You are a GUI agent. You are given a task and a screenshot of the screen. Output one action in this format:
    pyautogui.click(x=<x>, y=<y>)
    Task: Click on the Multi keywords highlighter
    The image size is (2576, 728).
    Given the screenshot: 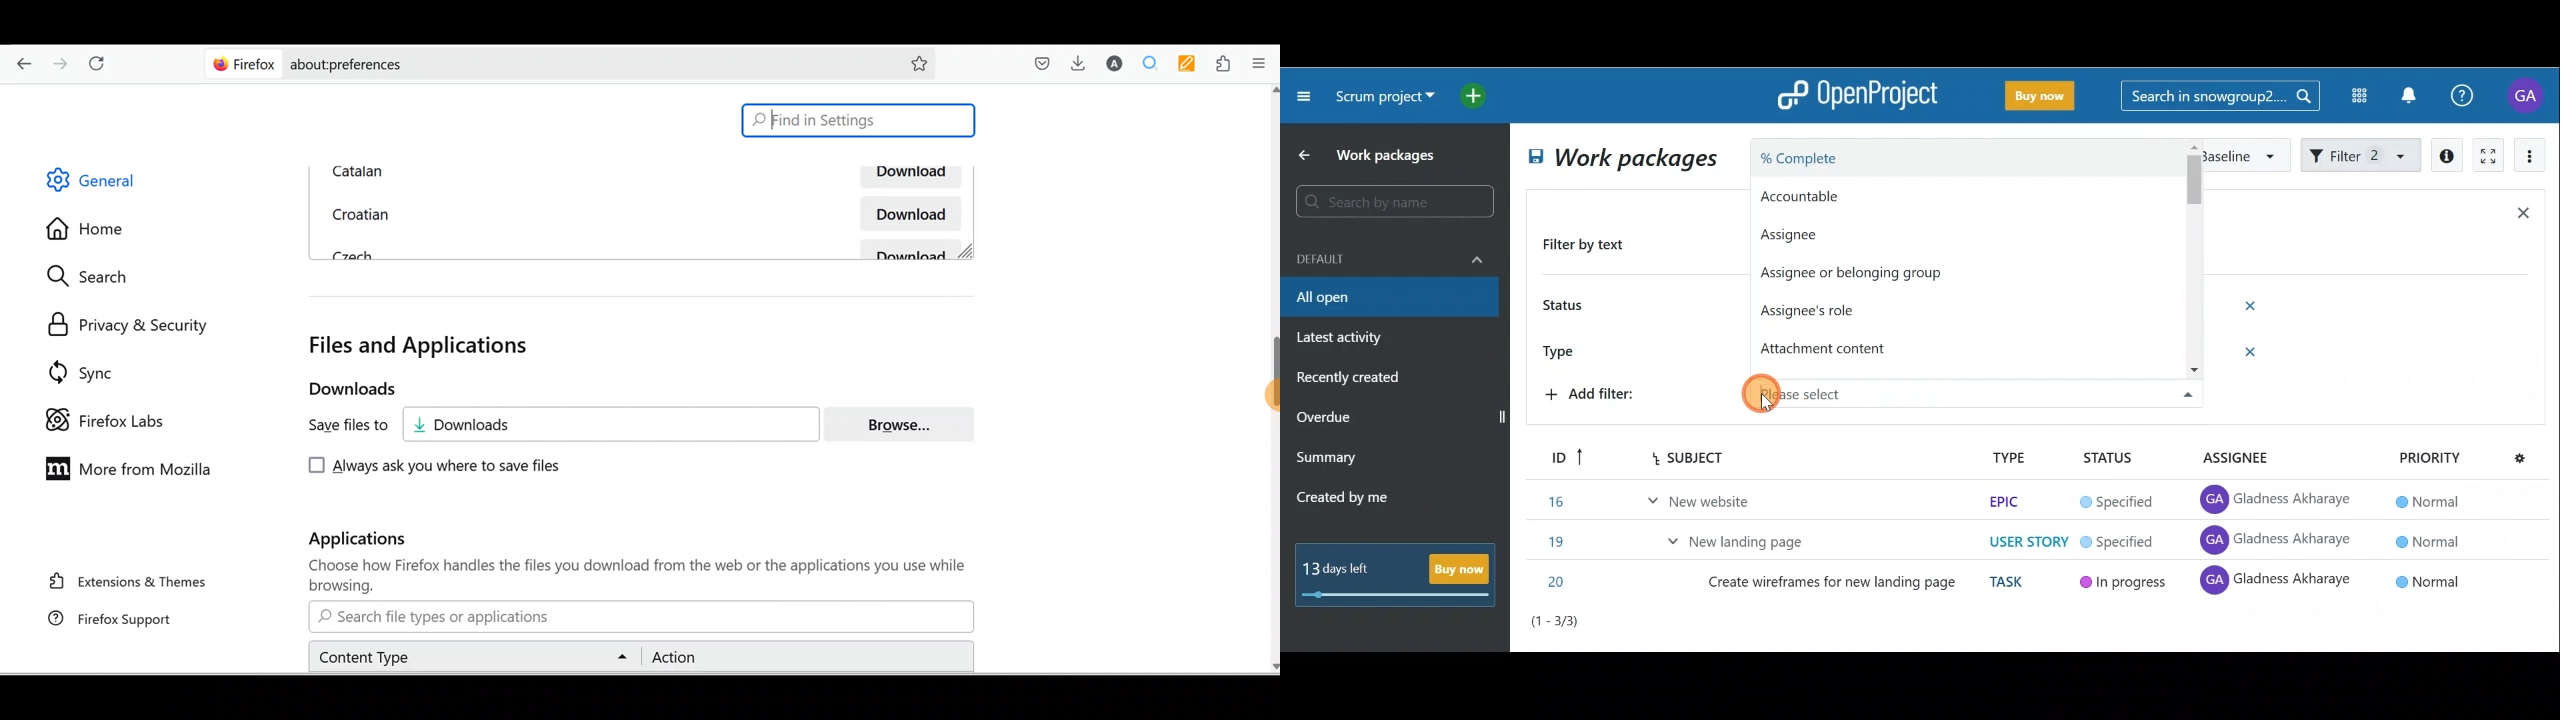 What is the action you would take?
    pyautogui.click(x=1191, y=64)
    